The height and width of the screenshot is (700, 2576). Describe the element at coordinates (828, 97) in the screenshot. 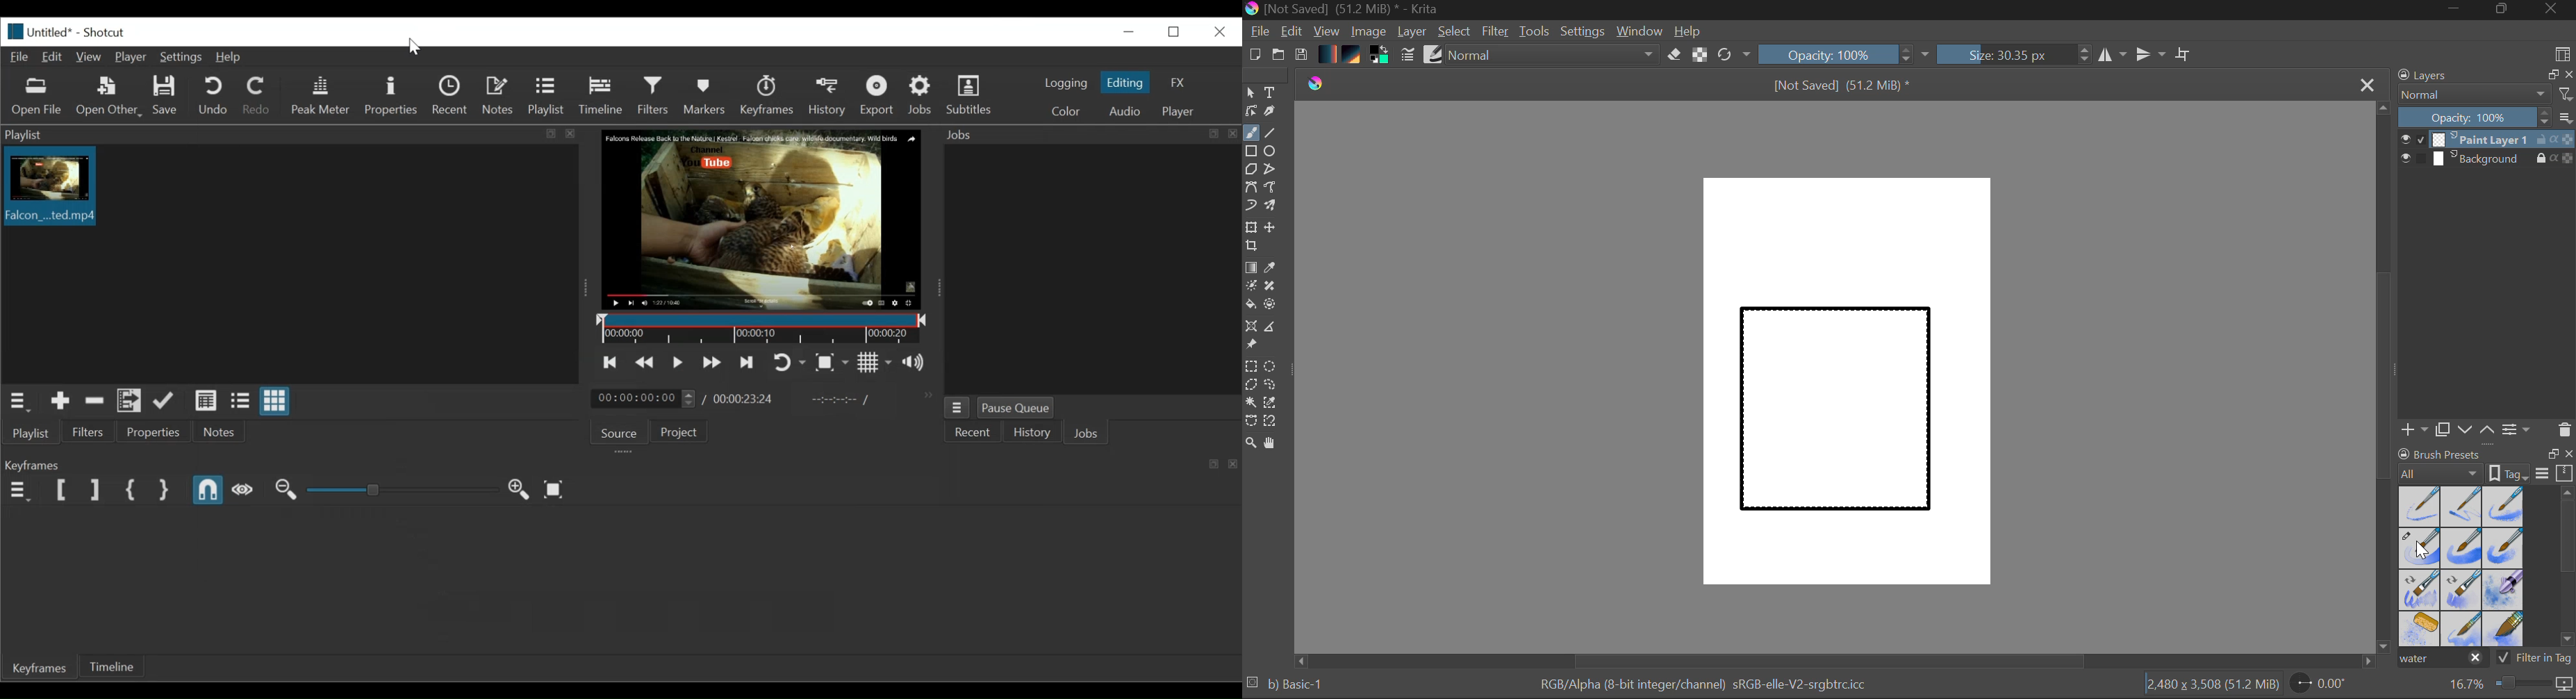

I see `History` at that location.